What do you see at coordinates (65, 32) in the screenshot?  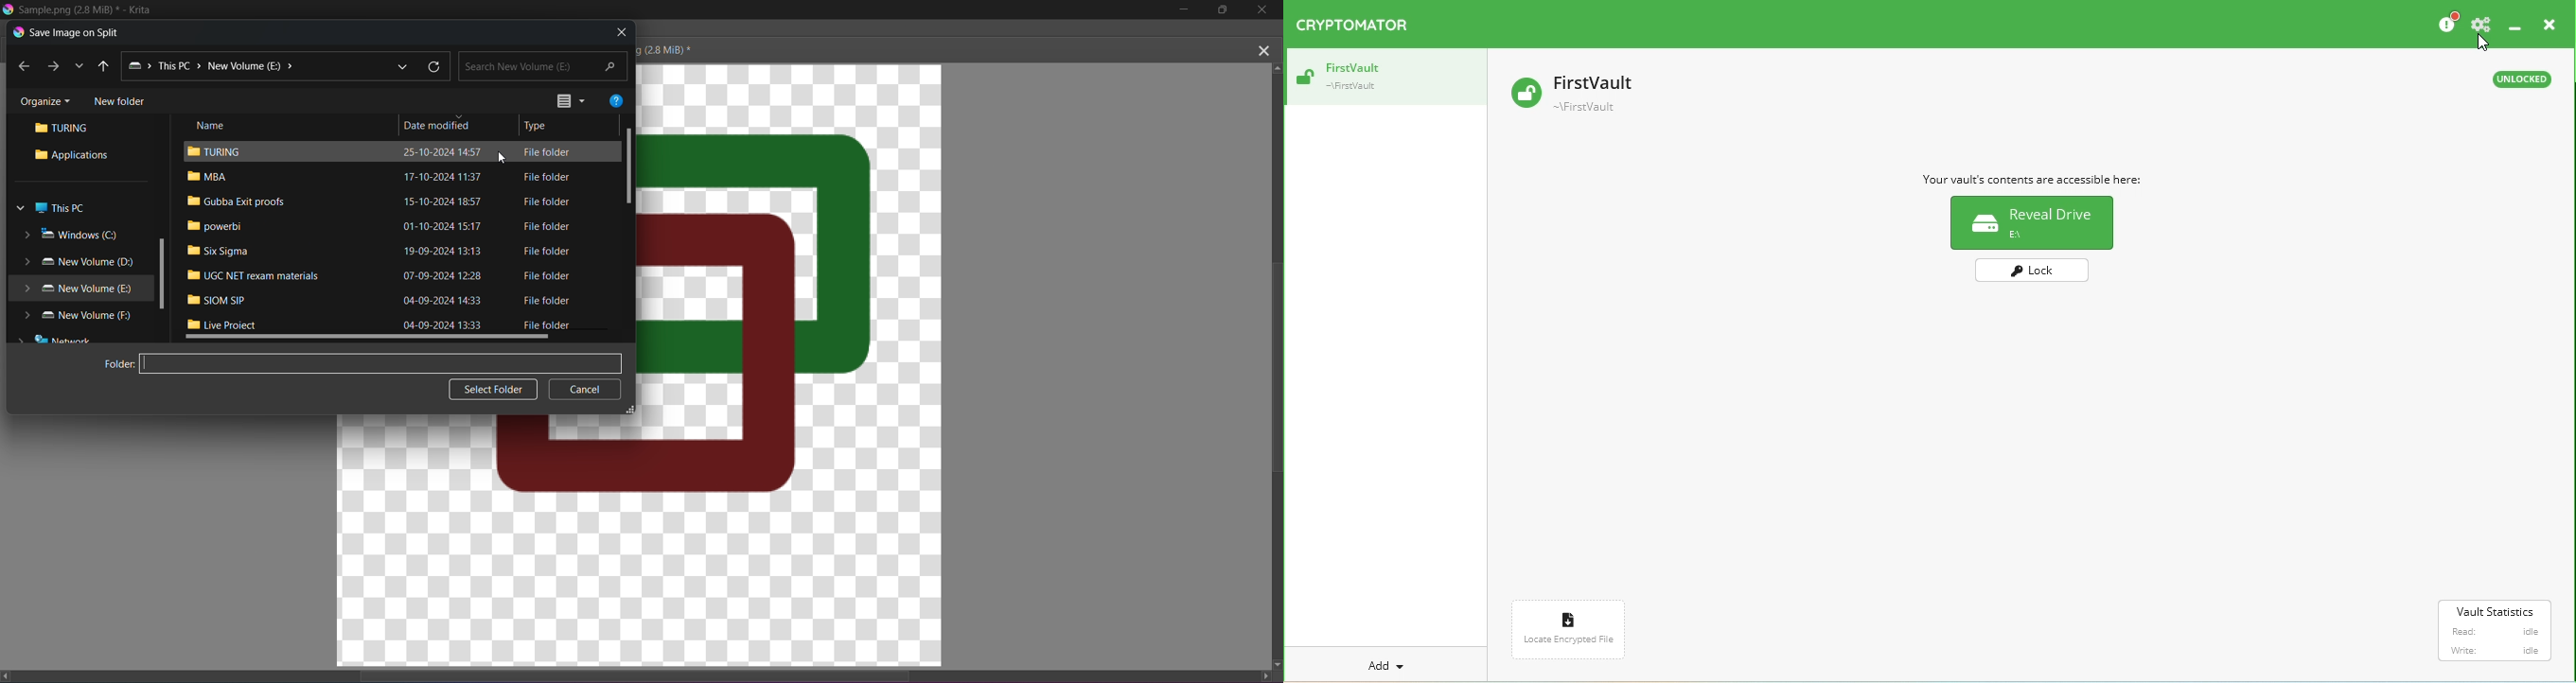 I see `Save image on Split` at bounding box center [65, 32].